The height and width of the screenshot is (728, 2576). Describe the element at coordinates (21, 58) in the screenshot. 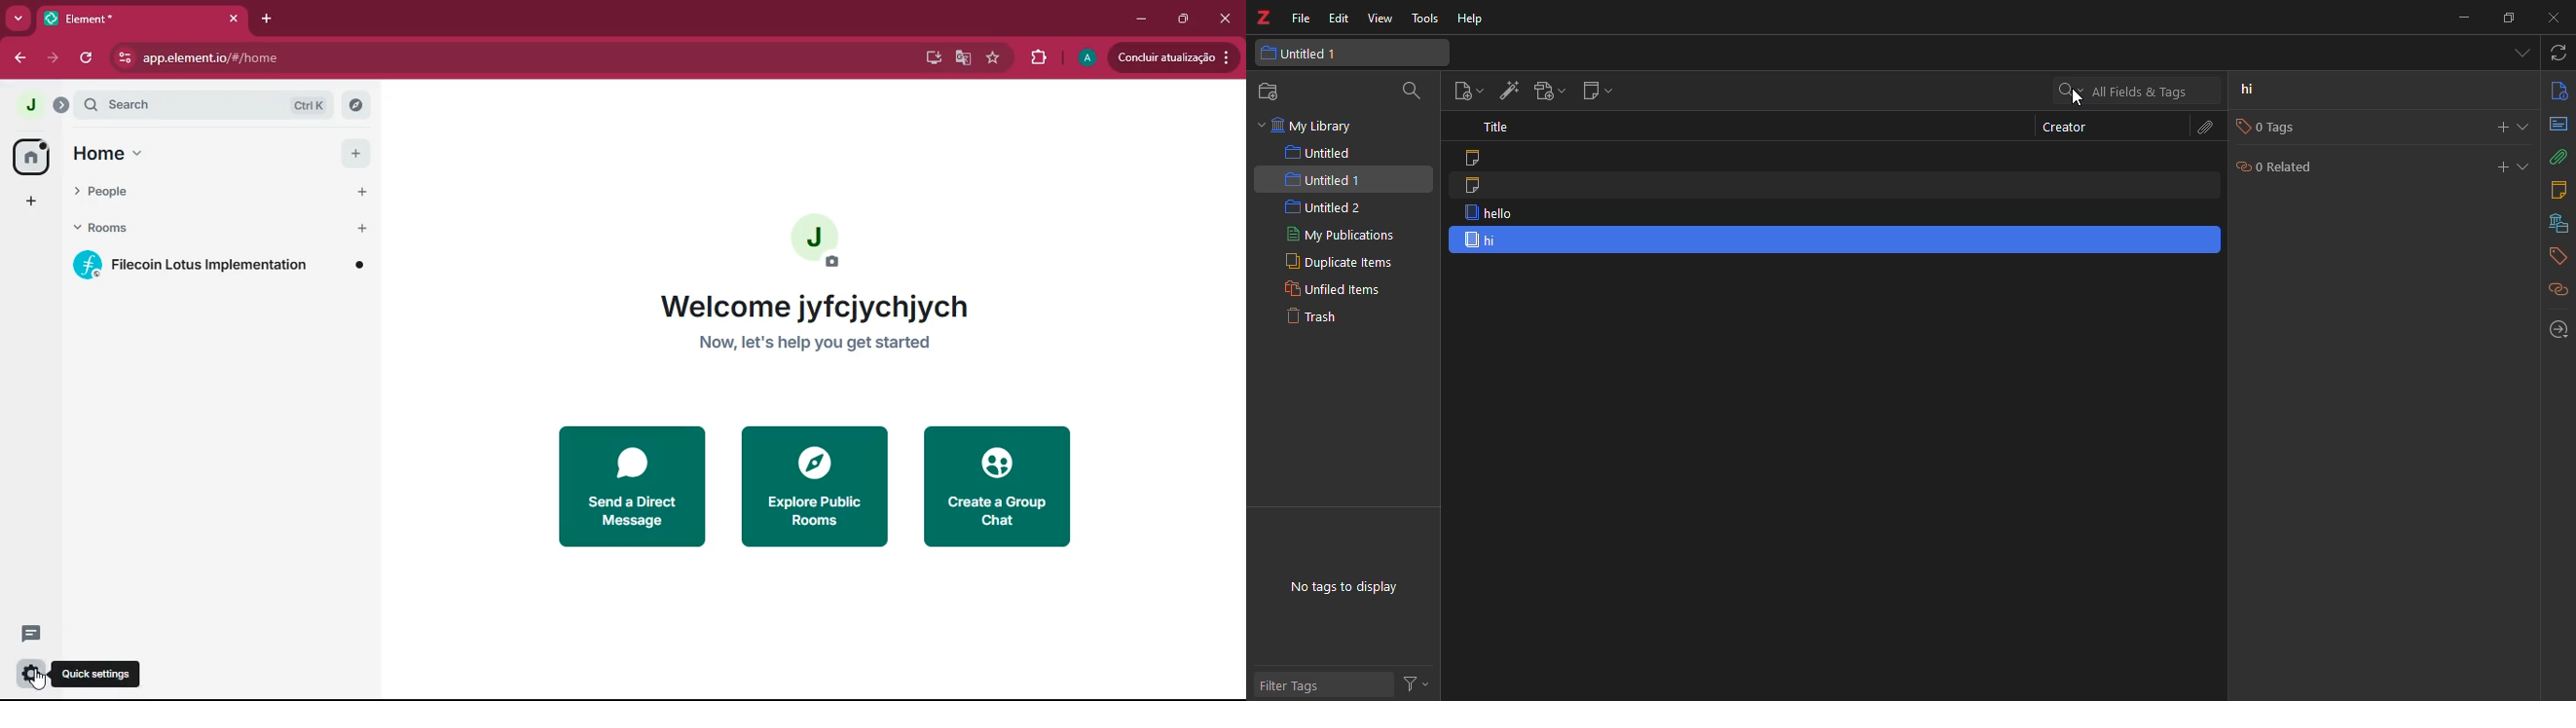

I see `back` at that location.